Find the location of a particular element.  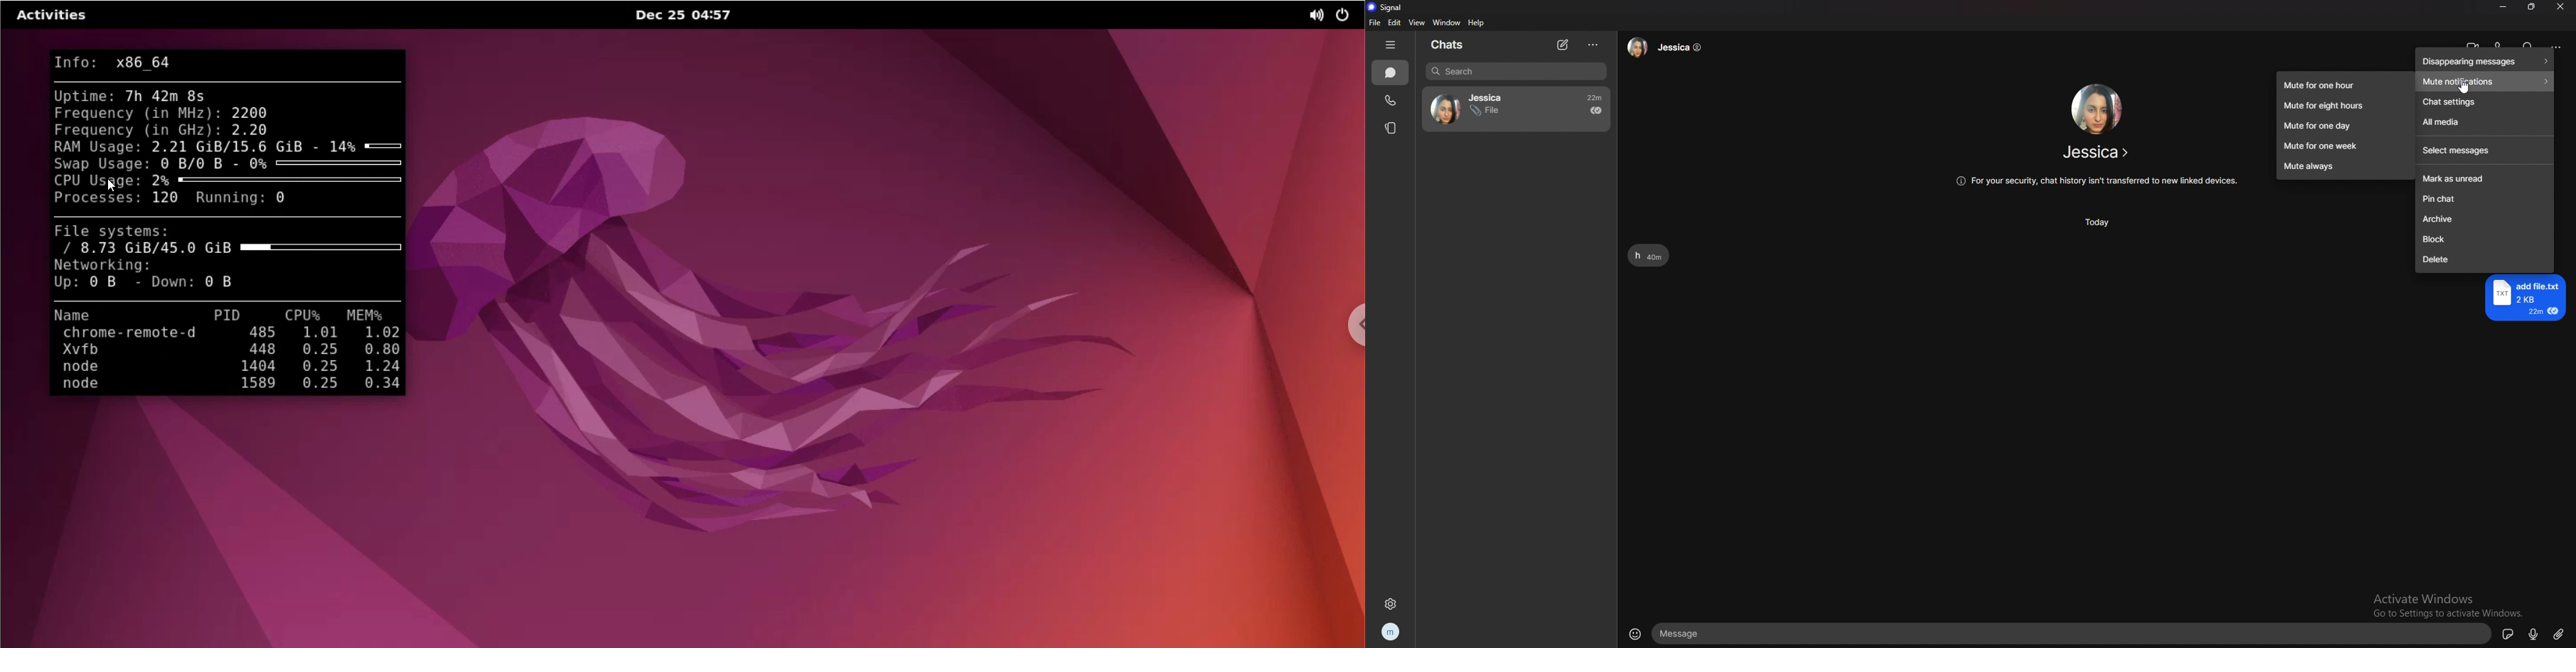

mute for eight hours is located at coordinates (2344, 105).